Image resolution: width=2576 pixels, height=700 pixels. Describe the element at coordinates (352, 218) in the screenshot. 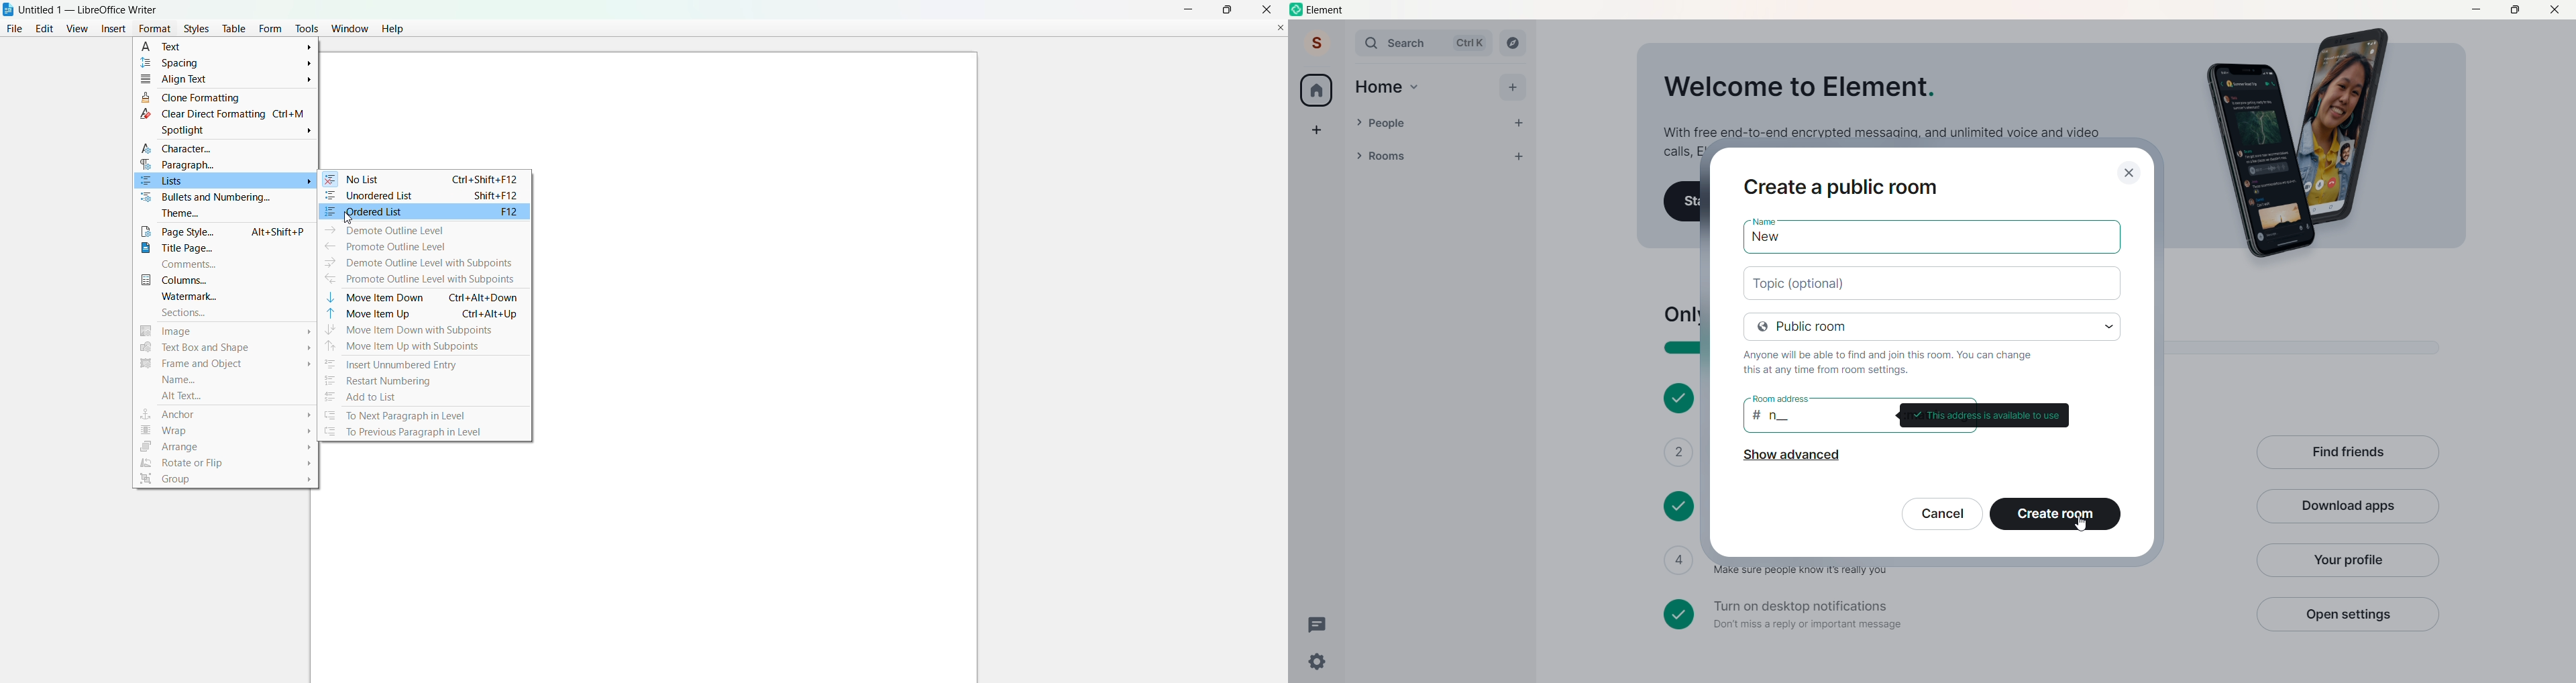

I see `cursor` at that location.